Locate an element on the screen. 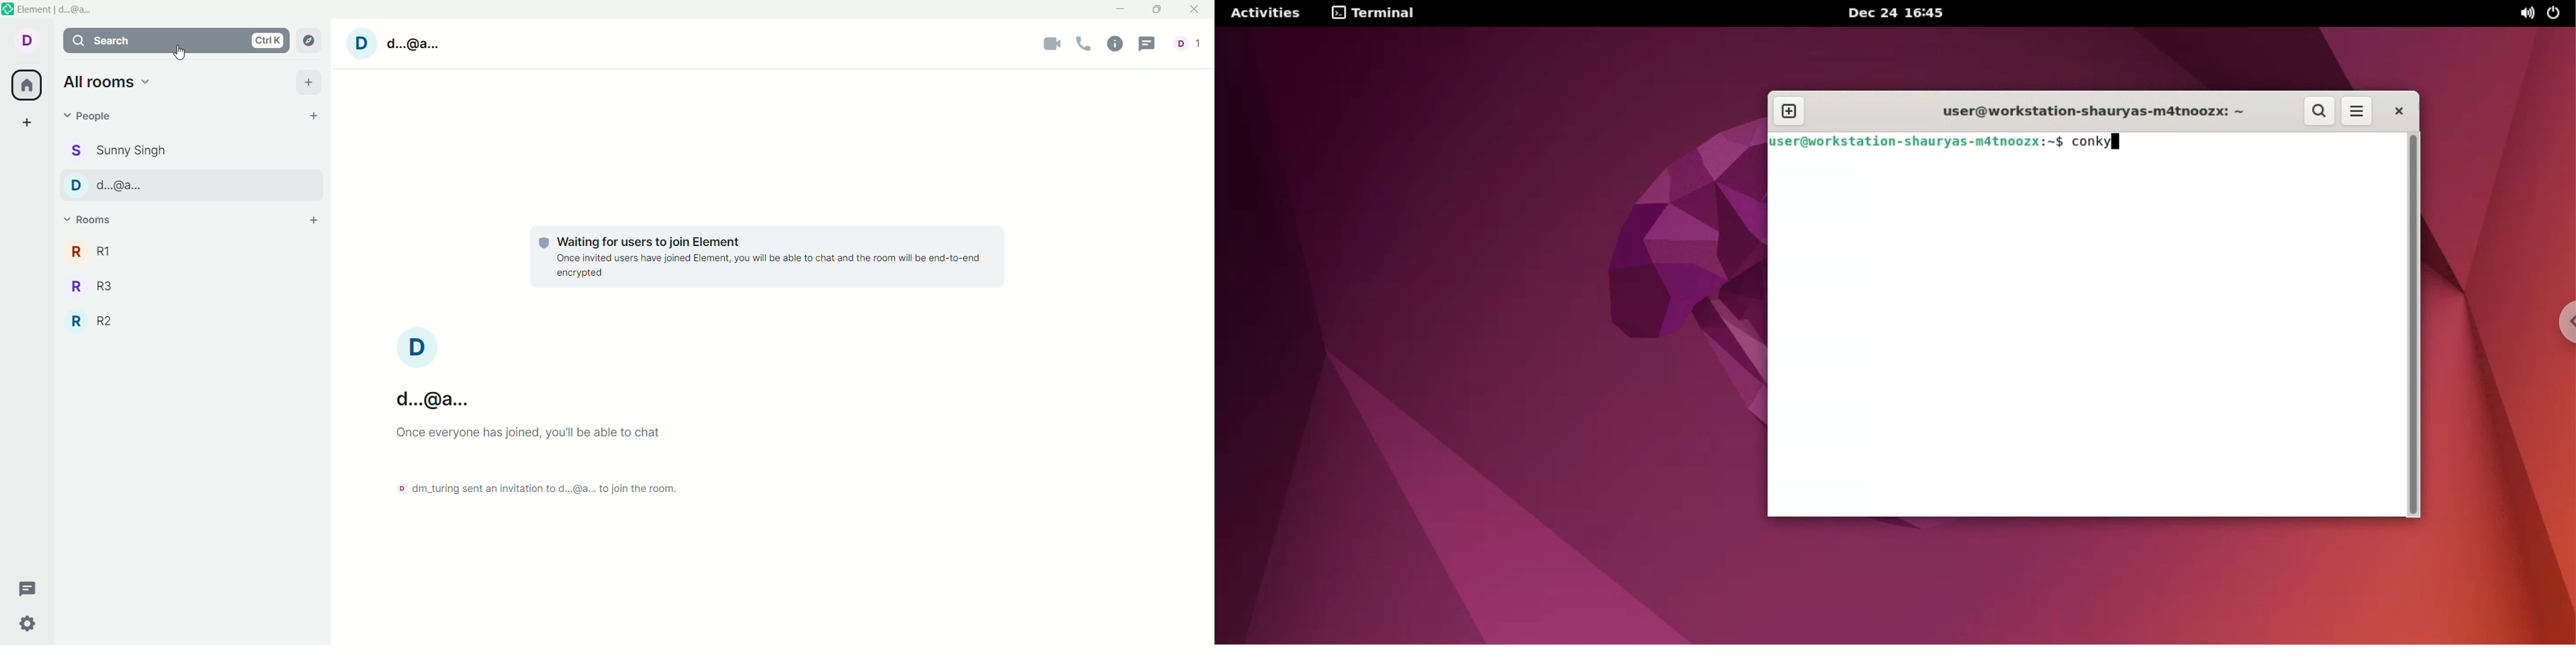 Image resolution: width=2576 pixels, height=672 pixels. all rooms is located at coordinates (108, 82).